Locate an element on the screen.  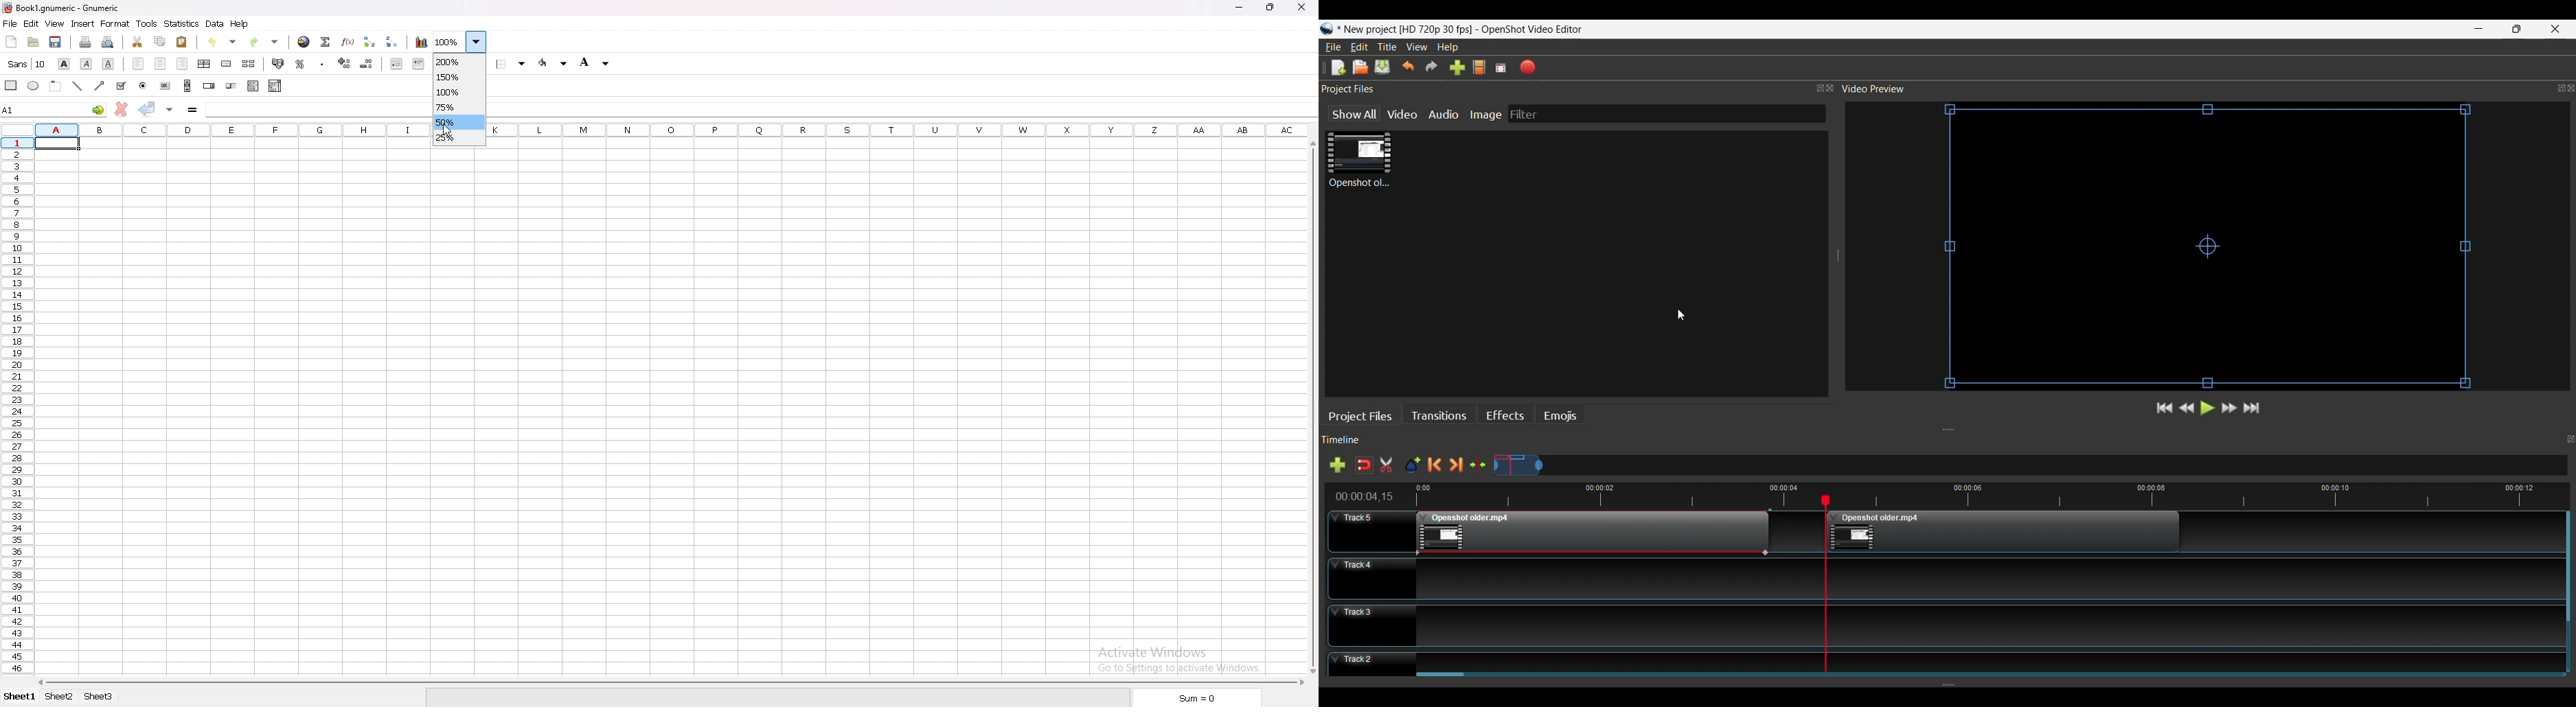
undo is located at coordinates (212, 42).